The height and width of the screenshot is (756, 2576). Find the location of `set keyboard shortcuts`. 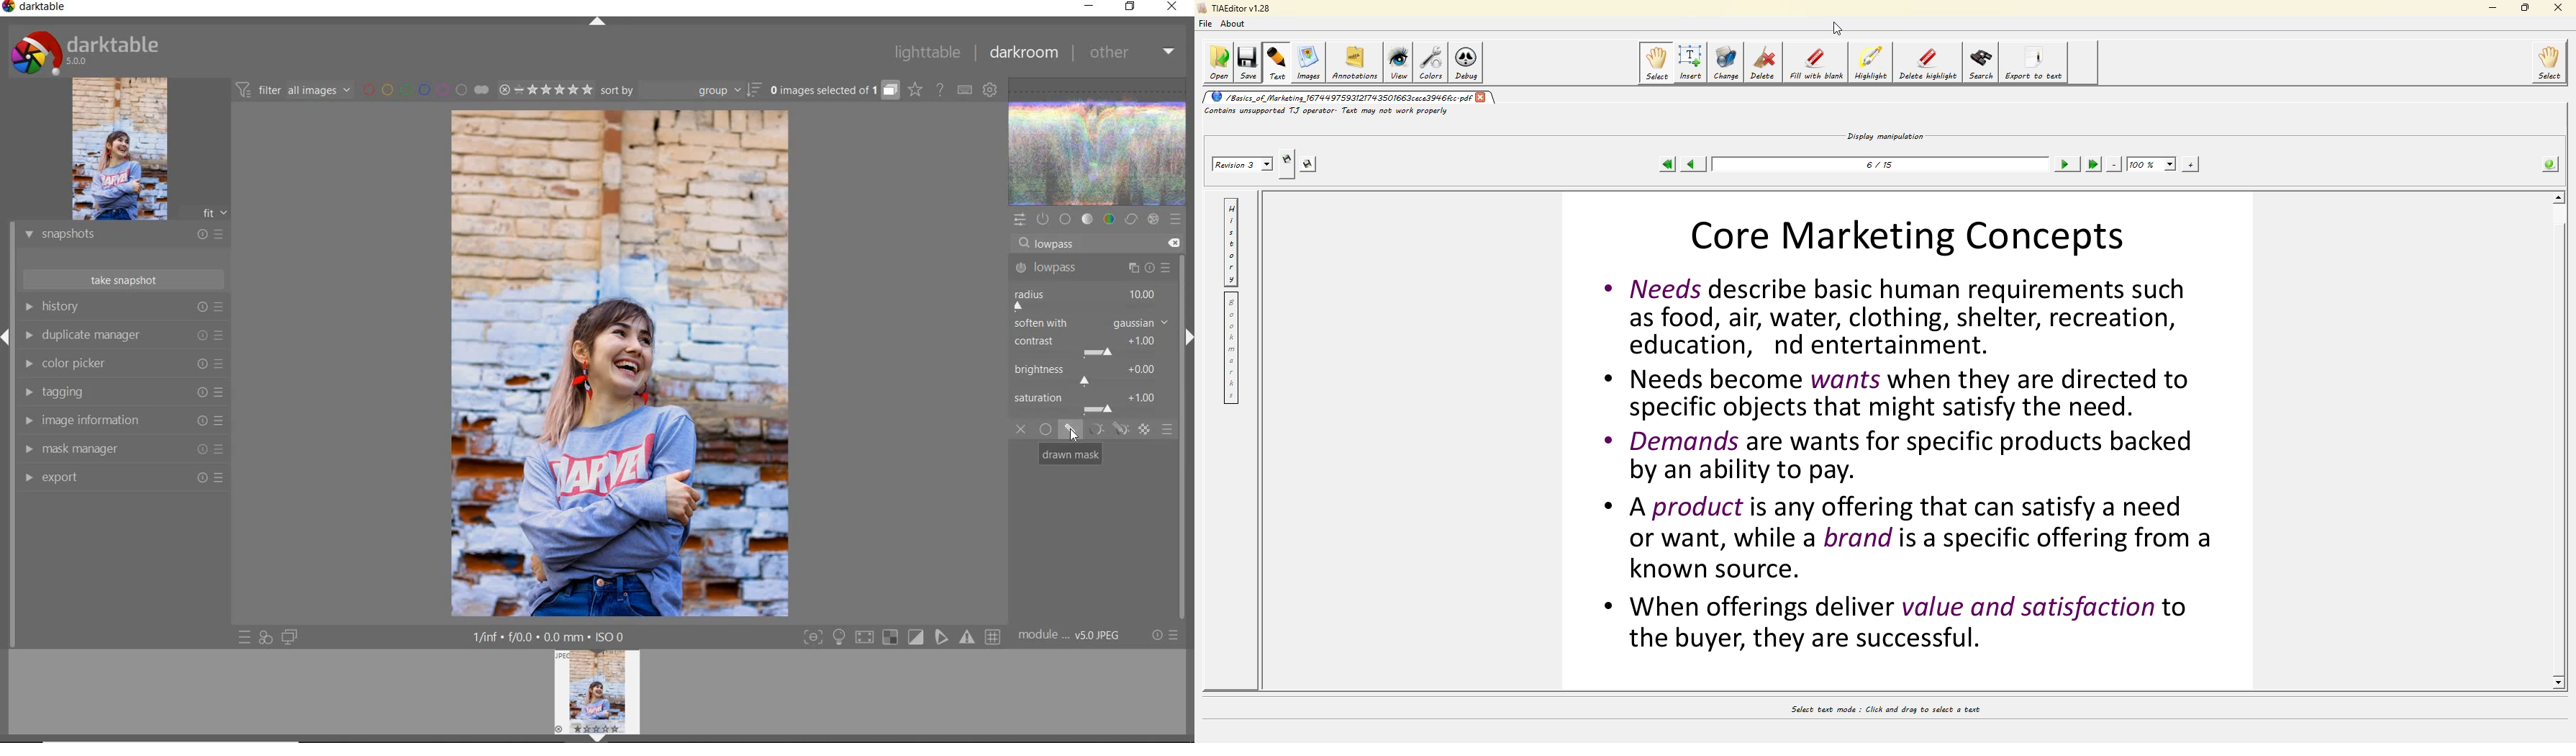

set keyboard shortcuts is located at coordinates (964, 89).